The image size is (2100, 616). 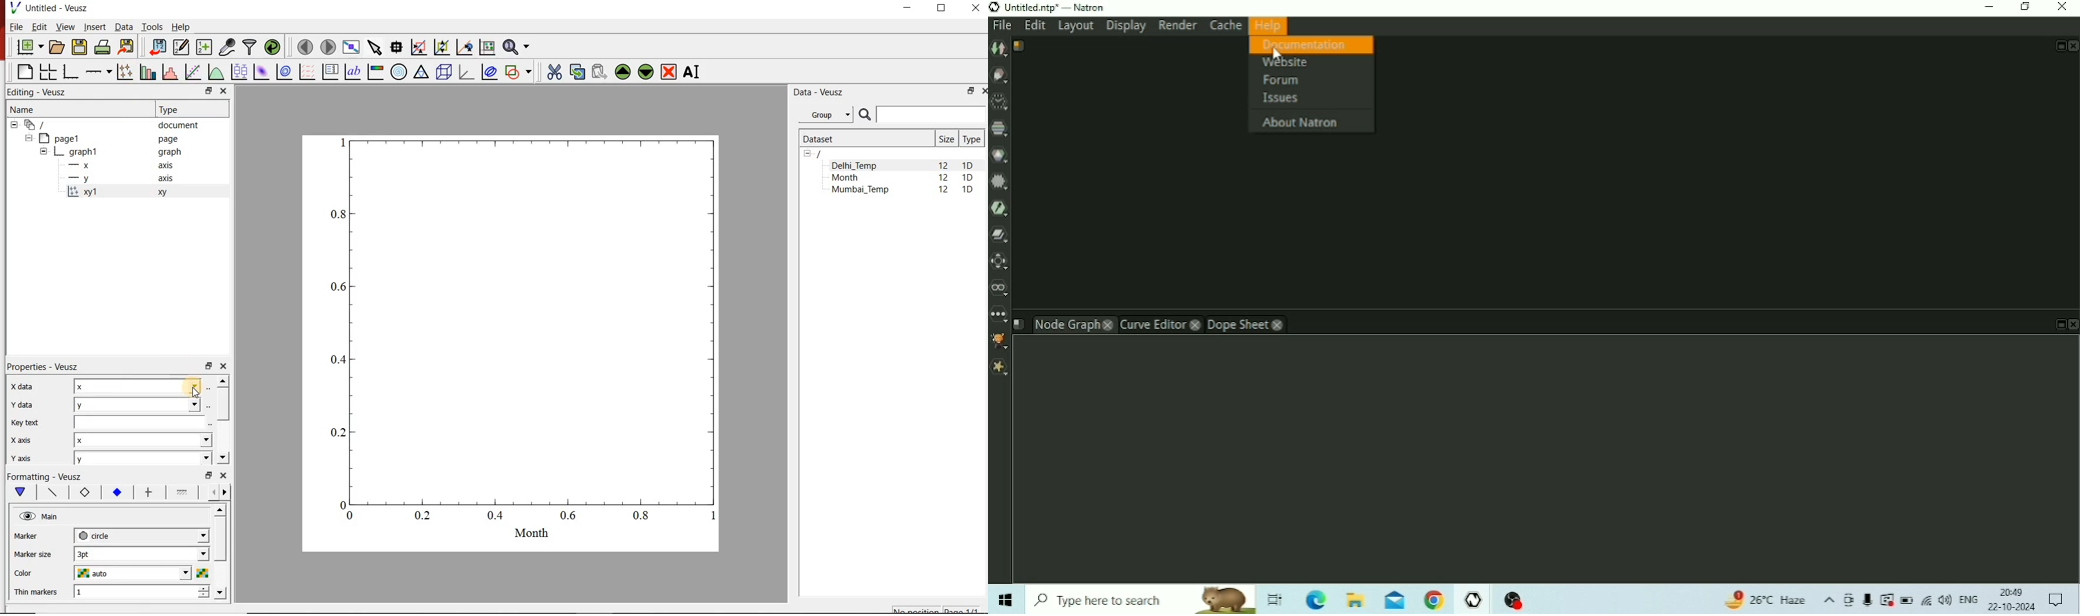 What do you see at coordinates (306, 72) in the screenshot?
I see `plot a vector field` at bounding box center [306, 72].